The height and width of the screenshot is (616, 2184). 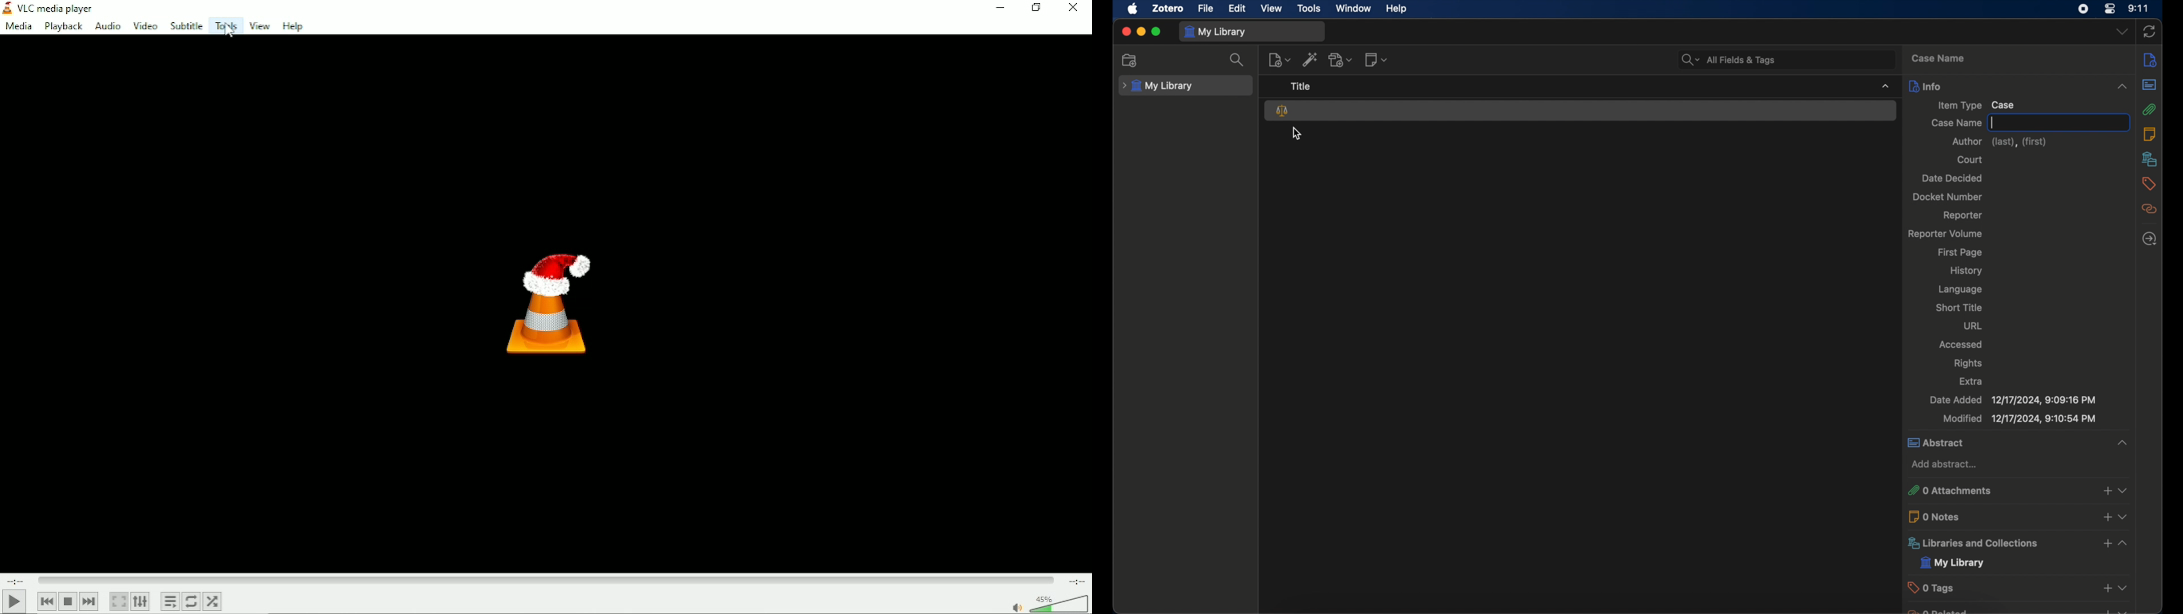 What do you see at coordinates (2019, 543) in the screenshot?
I see `libraries` at bounding box center [2019, 543].